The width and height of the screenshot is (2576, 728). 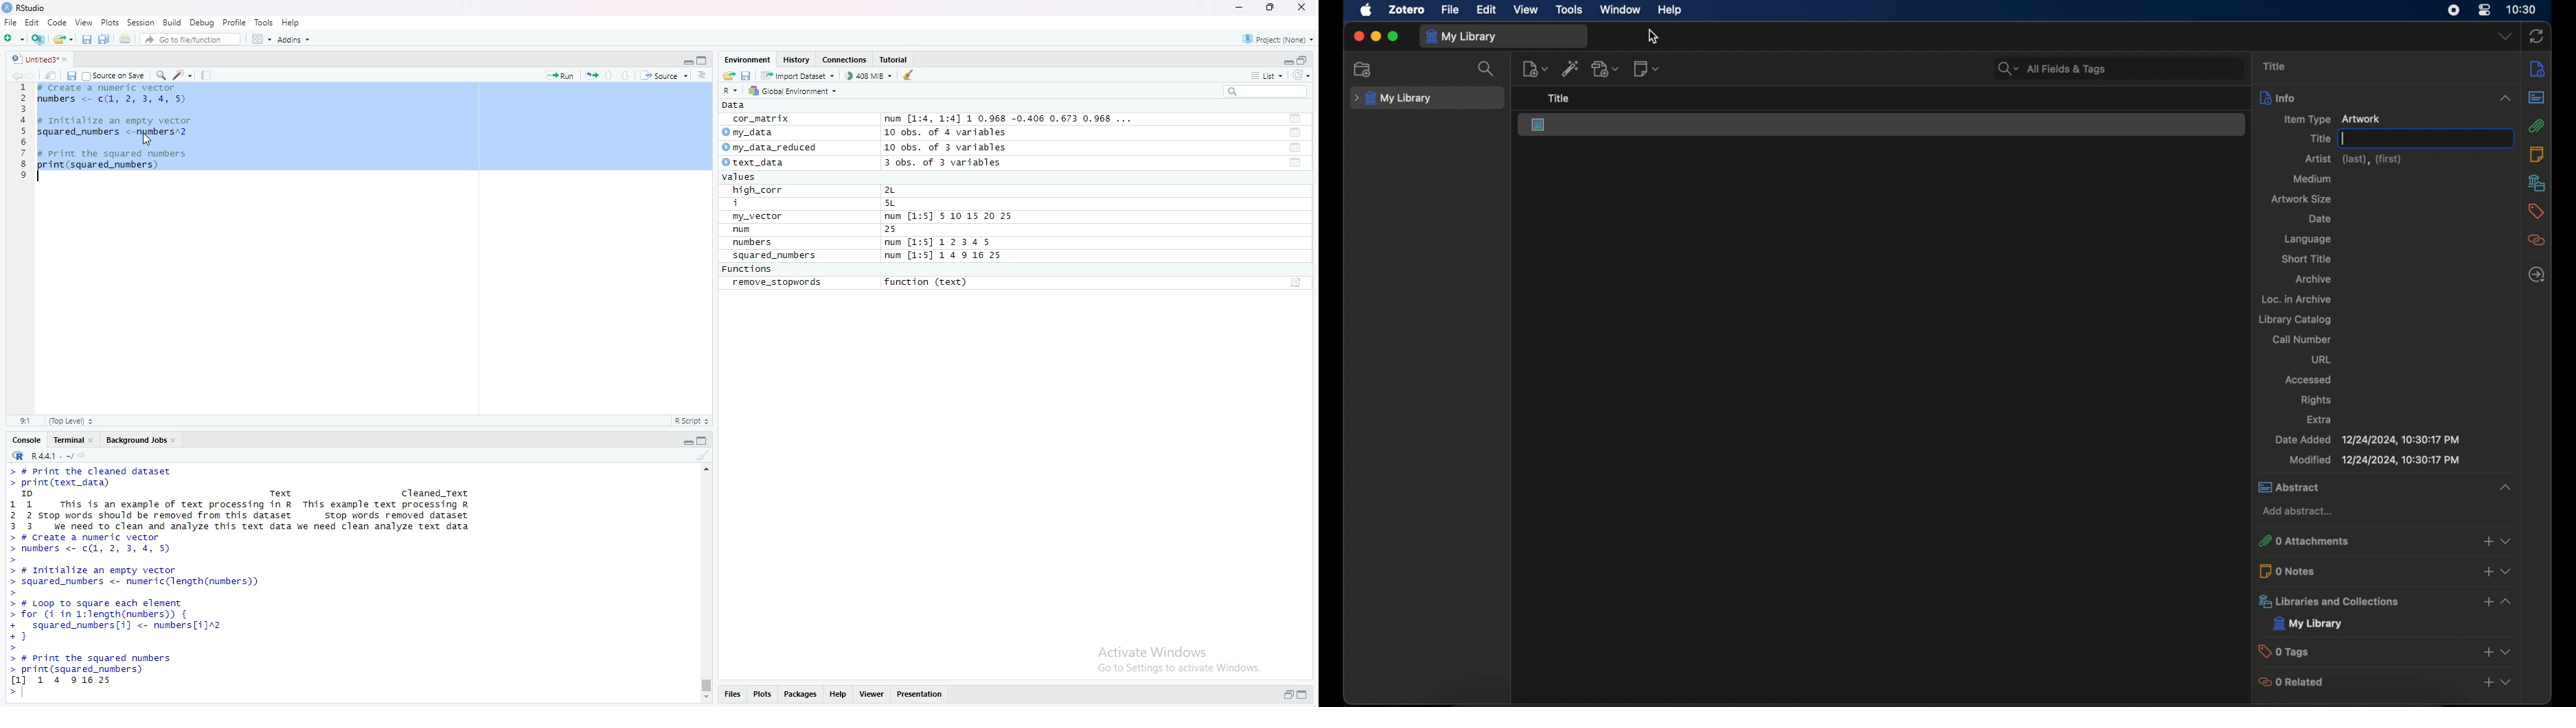 What do you see at coordinates (62, 38) in the screenshot?
I see `Open an existing file` at bounding box center [62, 38].